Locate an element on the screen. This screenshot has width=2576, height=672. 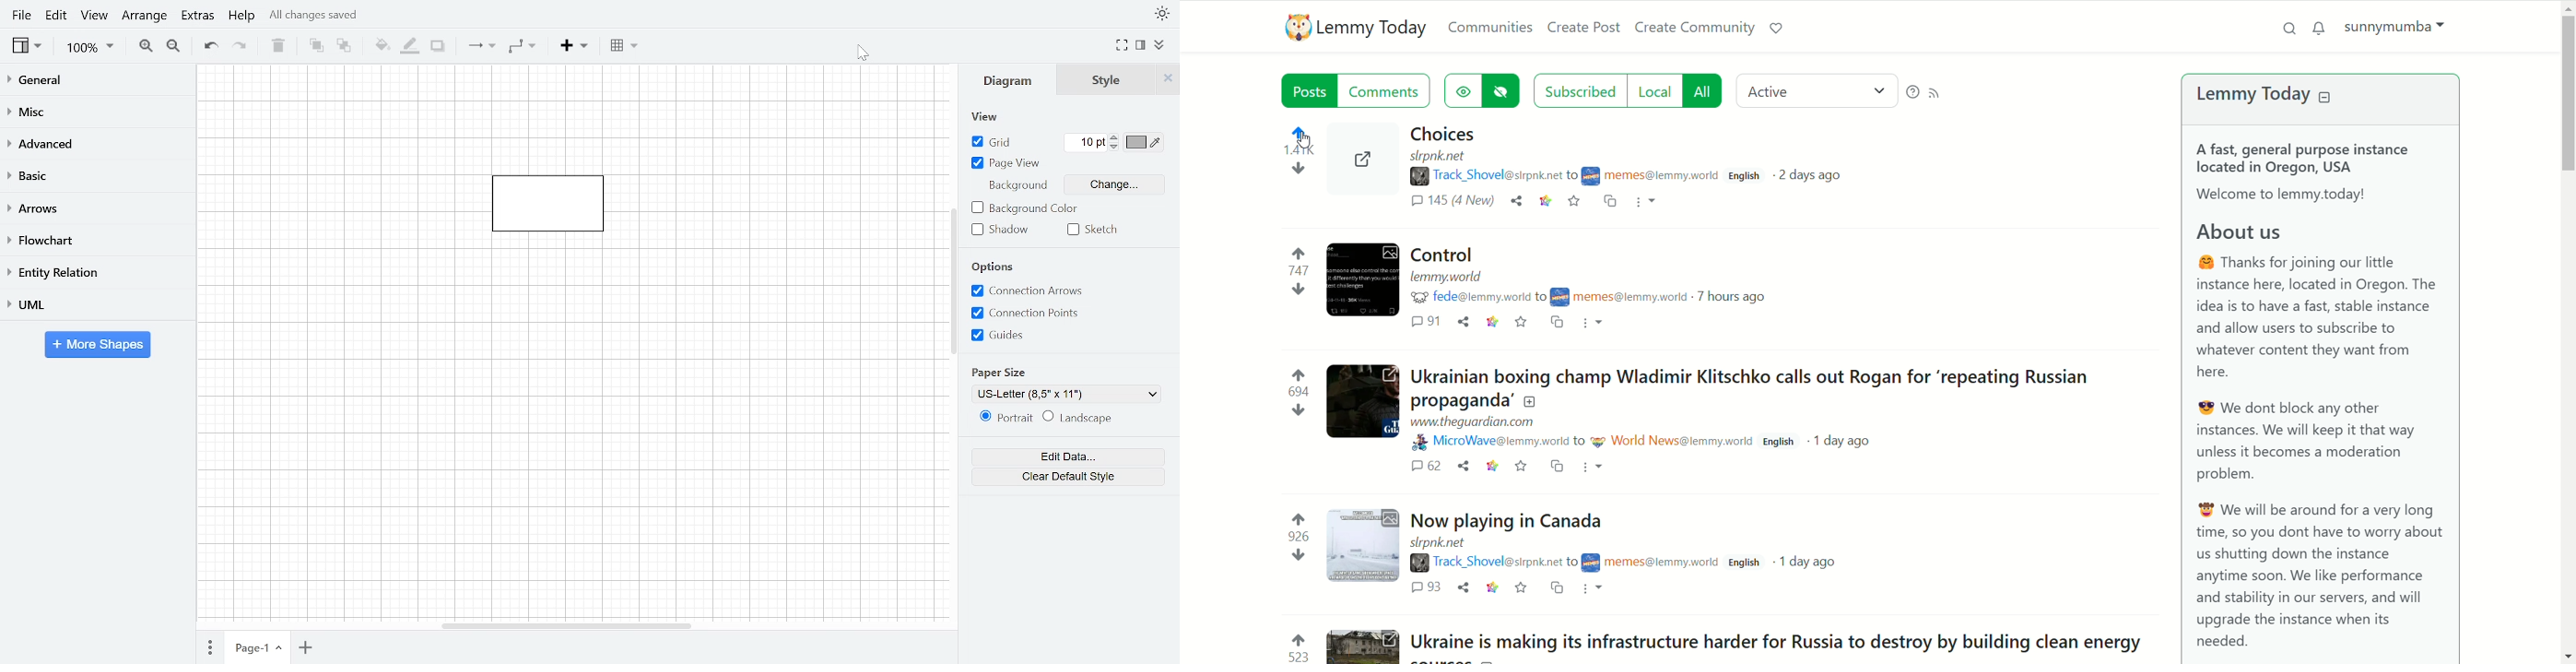
support lemmy is located at coordinates (1776, 31).